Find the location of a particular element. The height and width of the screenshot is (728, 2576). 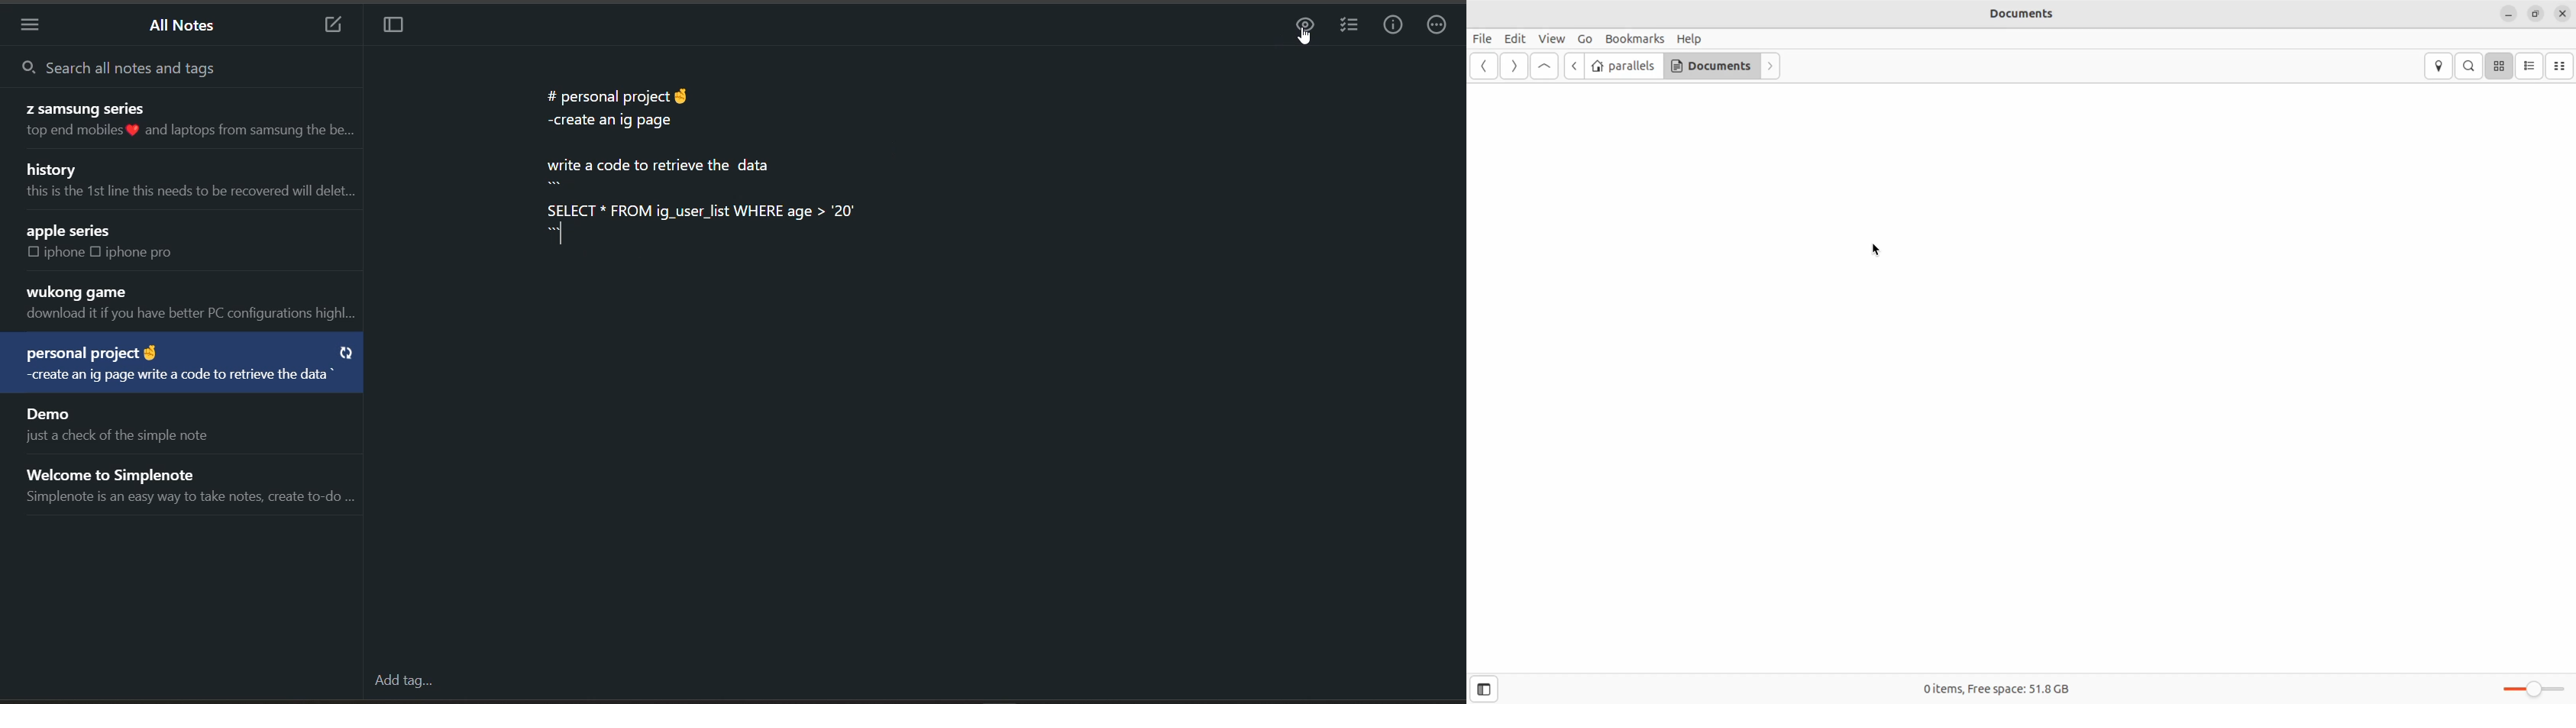

add tag is located at coordinates (401, 683).